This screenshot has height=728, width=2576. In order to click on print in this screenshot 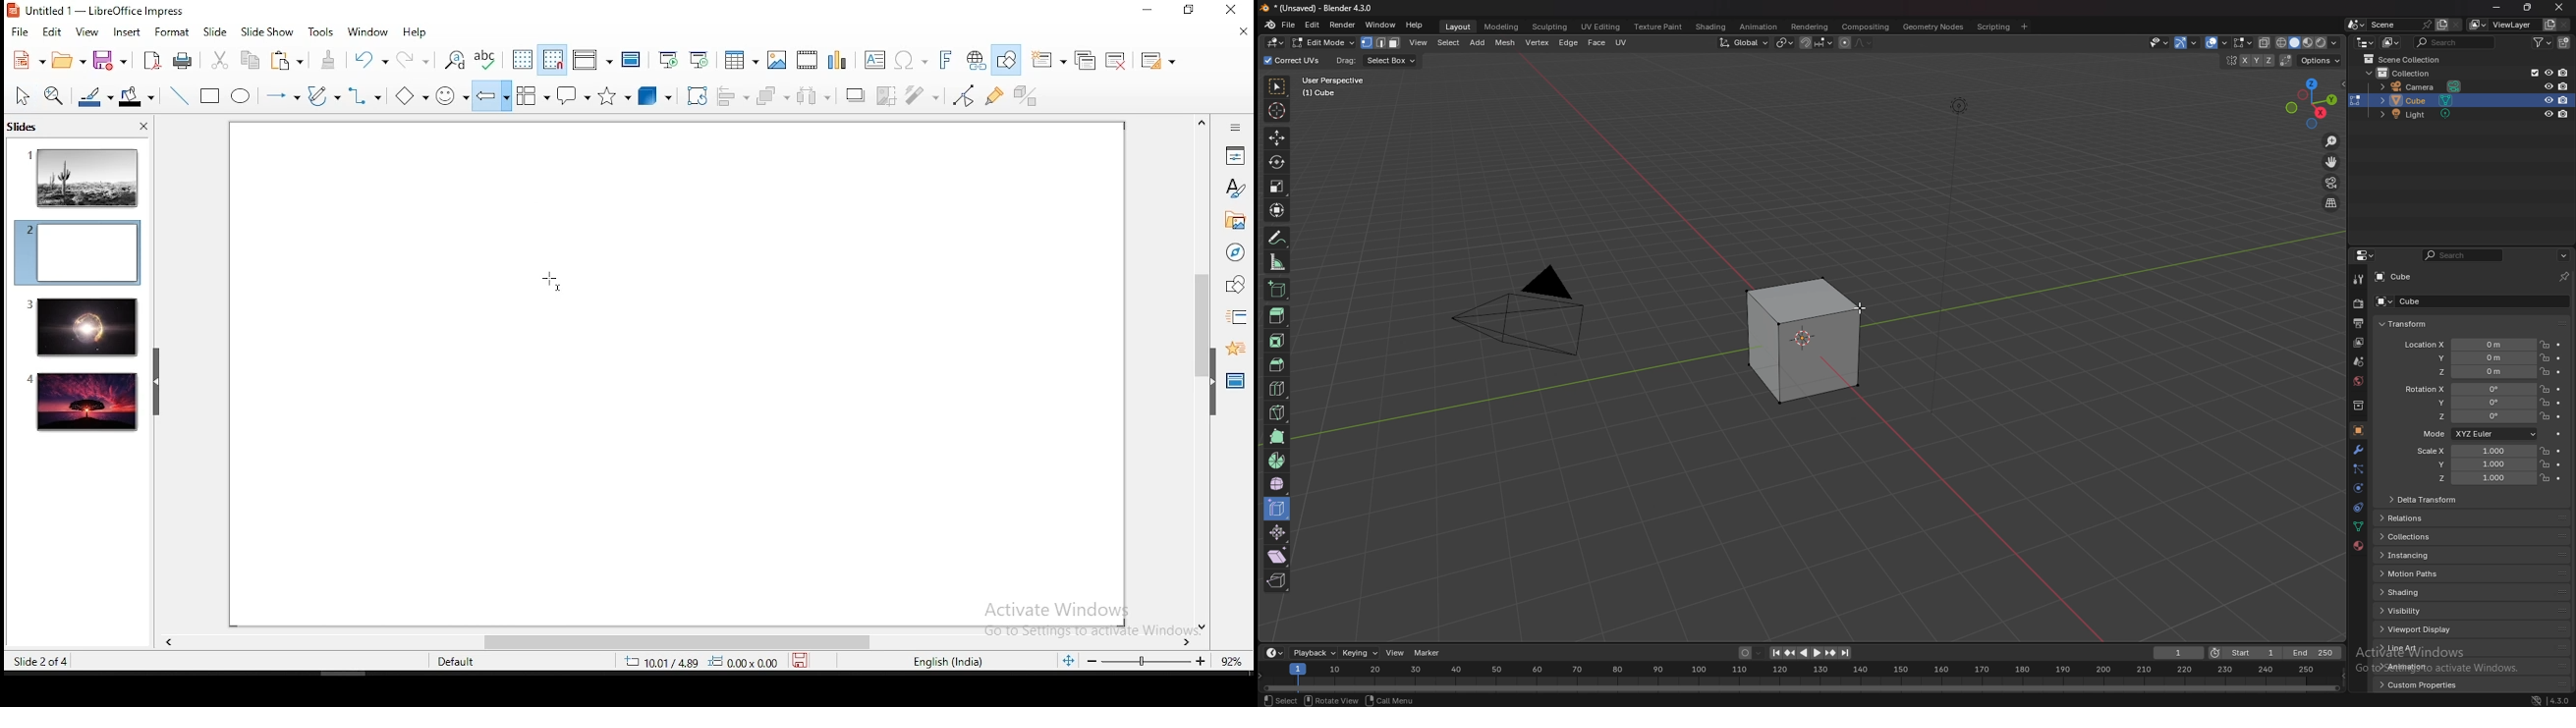, I will do `click(184, 60)`.